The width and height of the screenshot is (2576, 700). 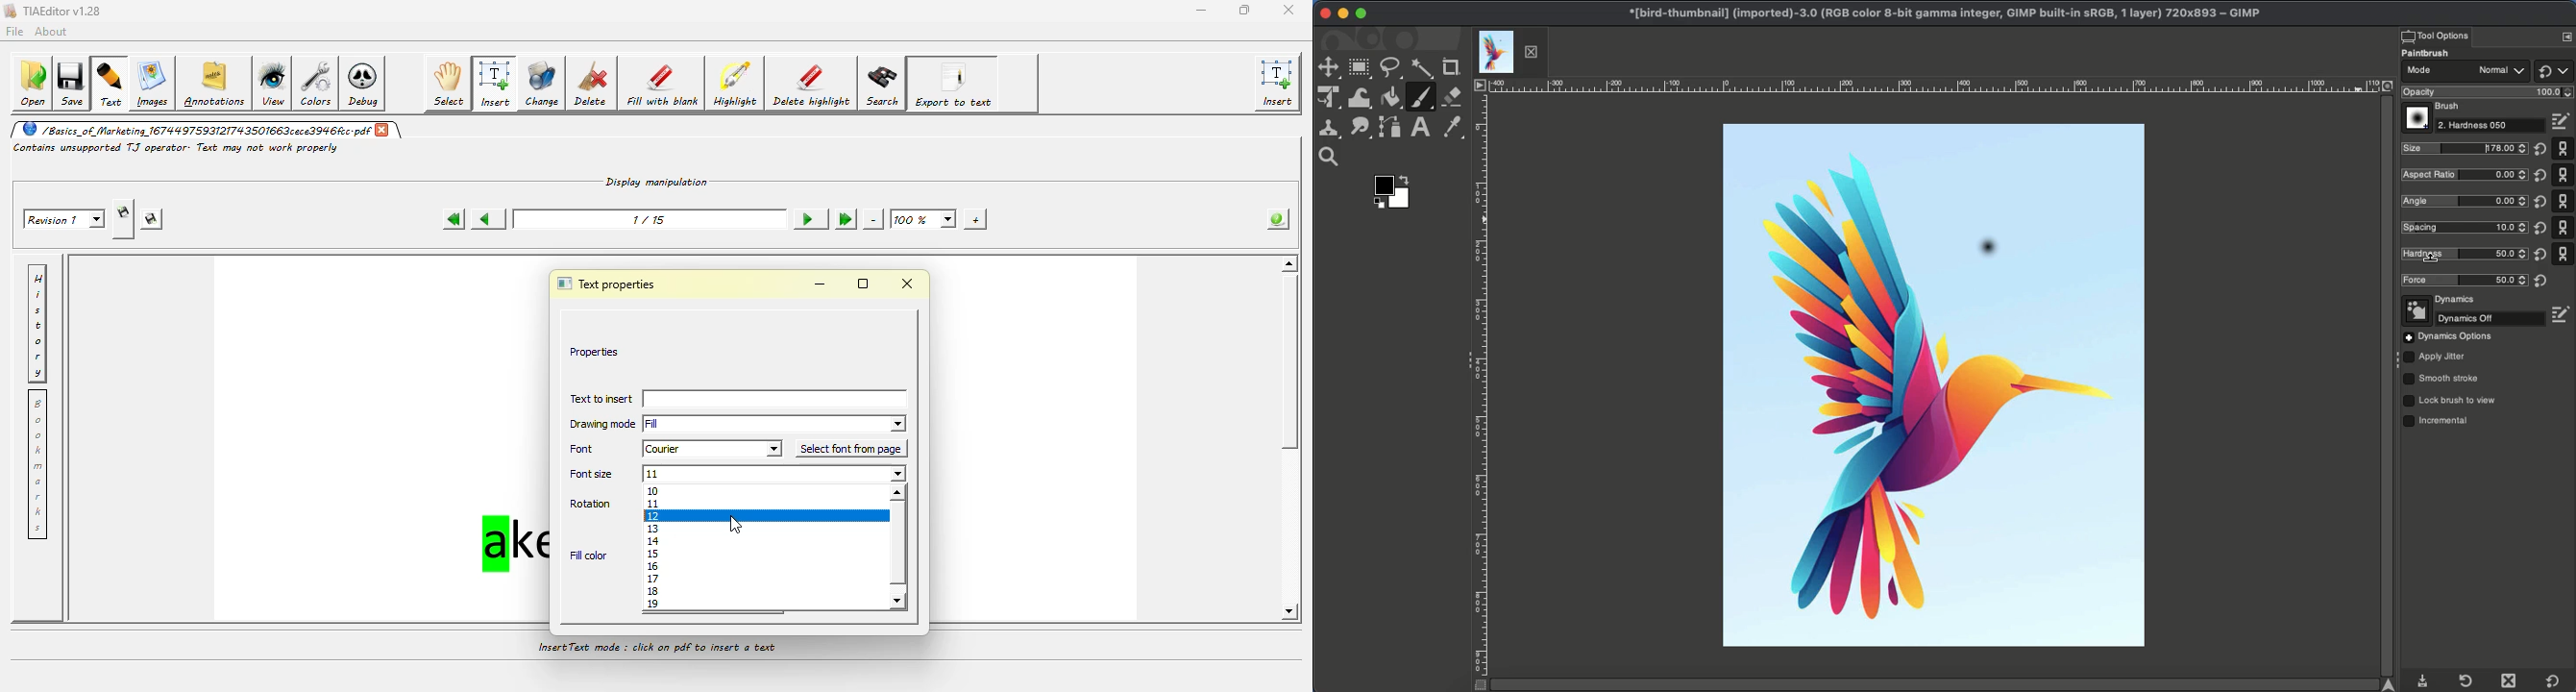 I want to click on Maximize, so click(x=1361, y=13).